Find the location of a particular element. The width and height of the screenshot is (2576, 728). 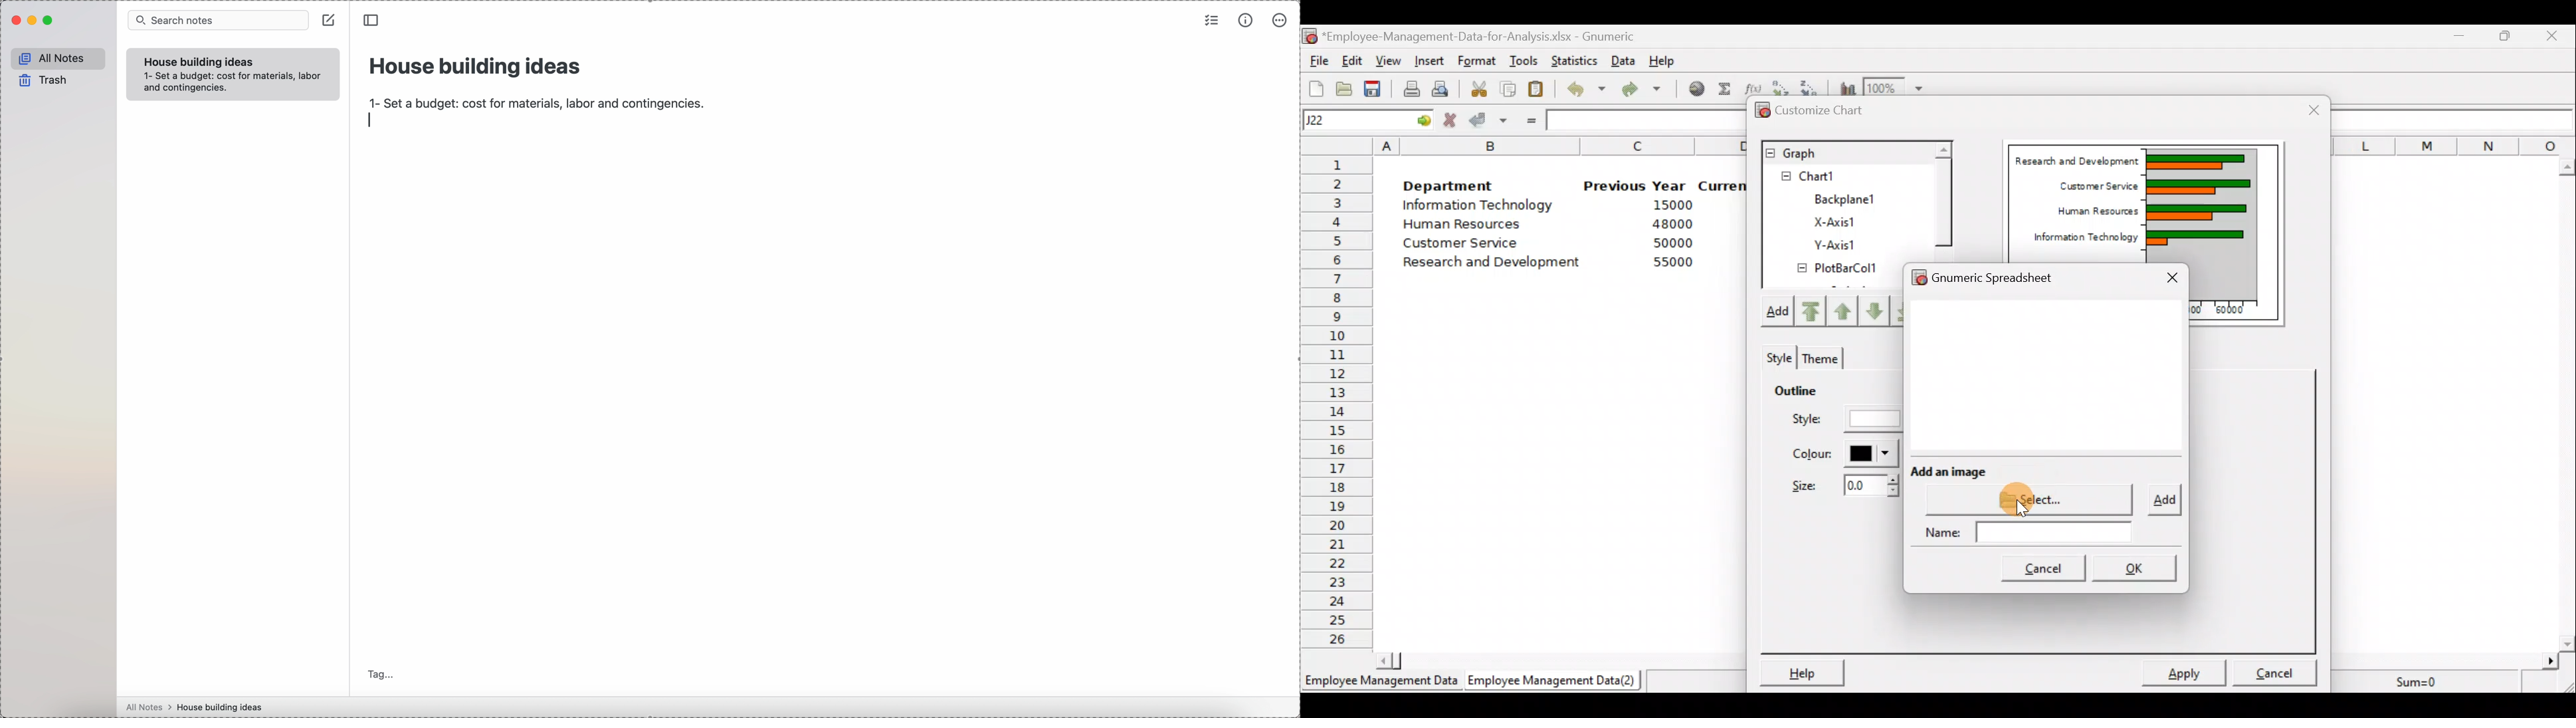

Research and development is located at coordinates (1492, 261).